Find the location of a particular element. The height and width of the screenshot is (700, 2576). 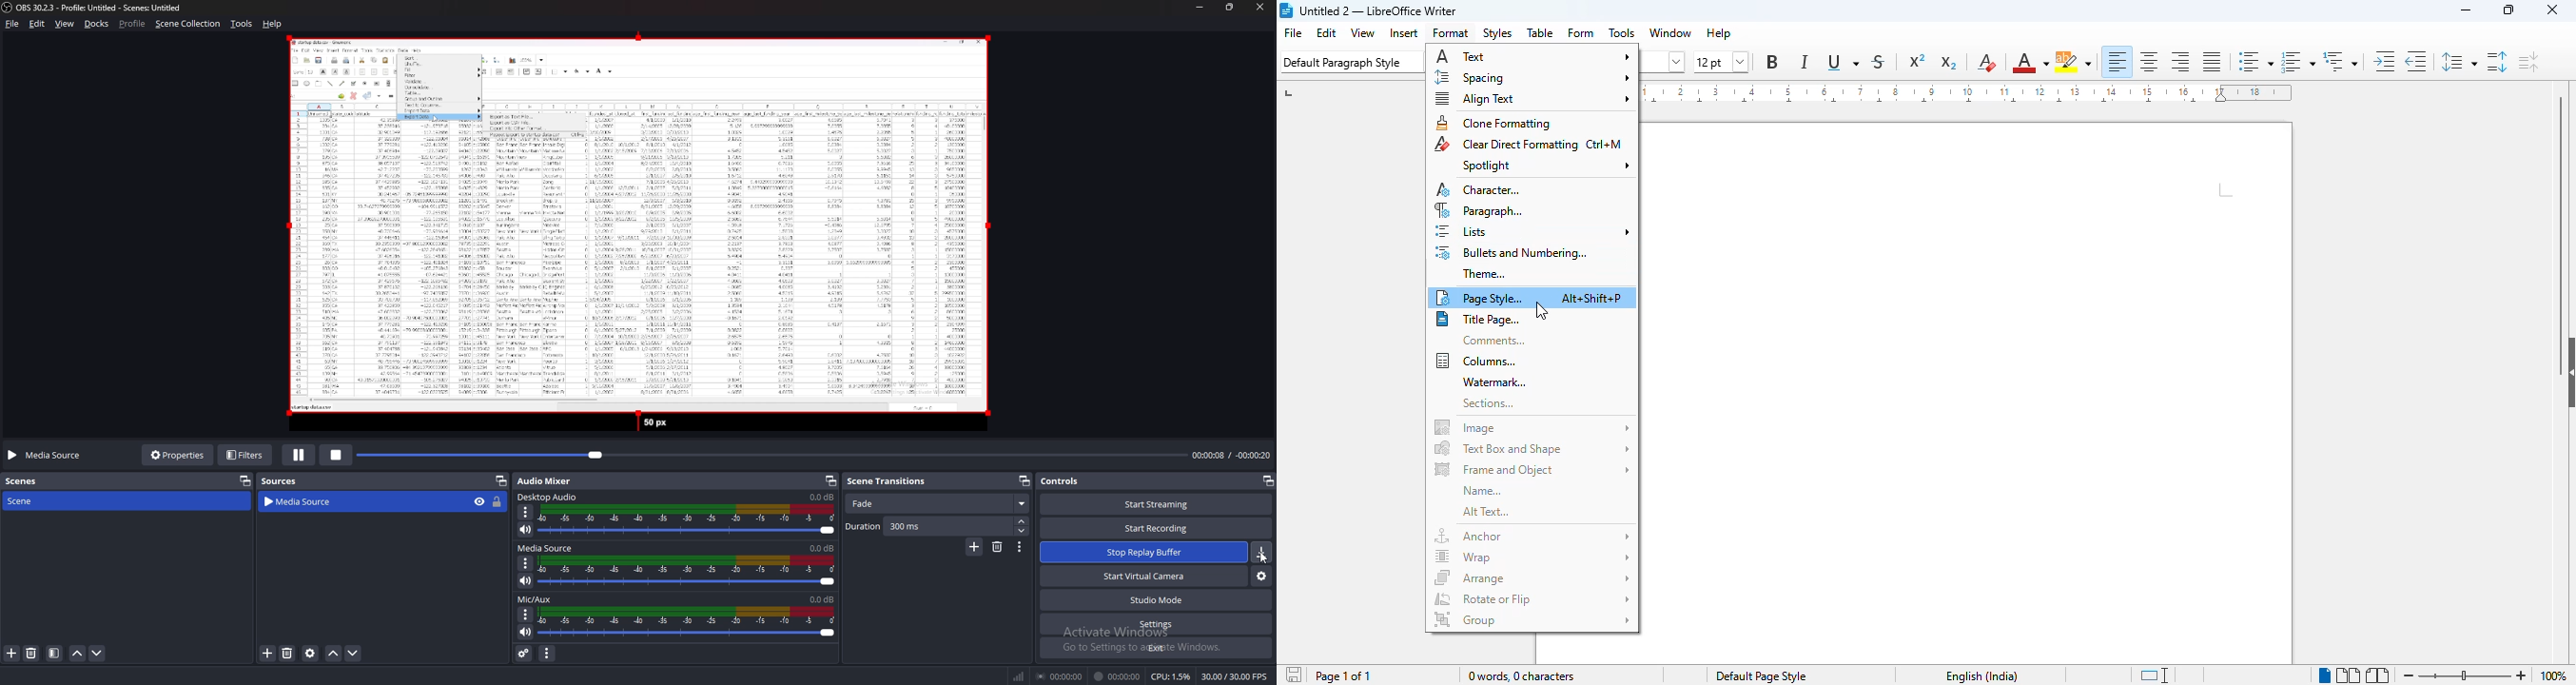

superscript is located at coordinates (1917, 59).